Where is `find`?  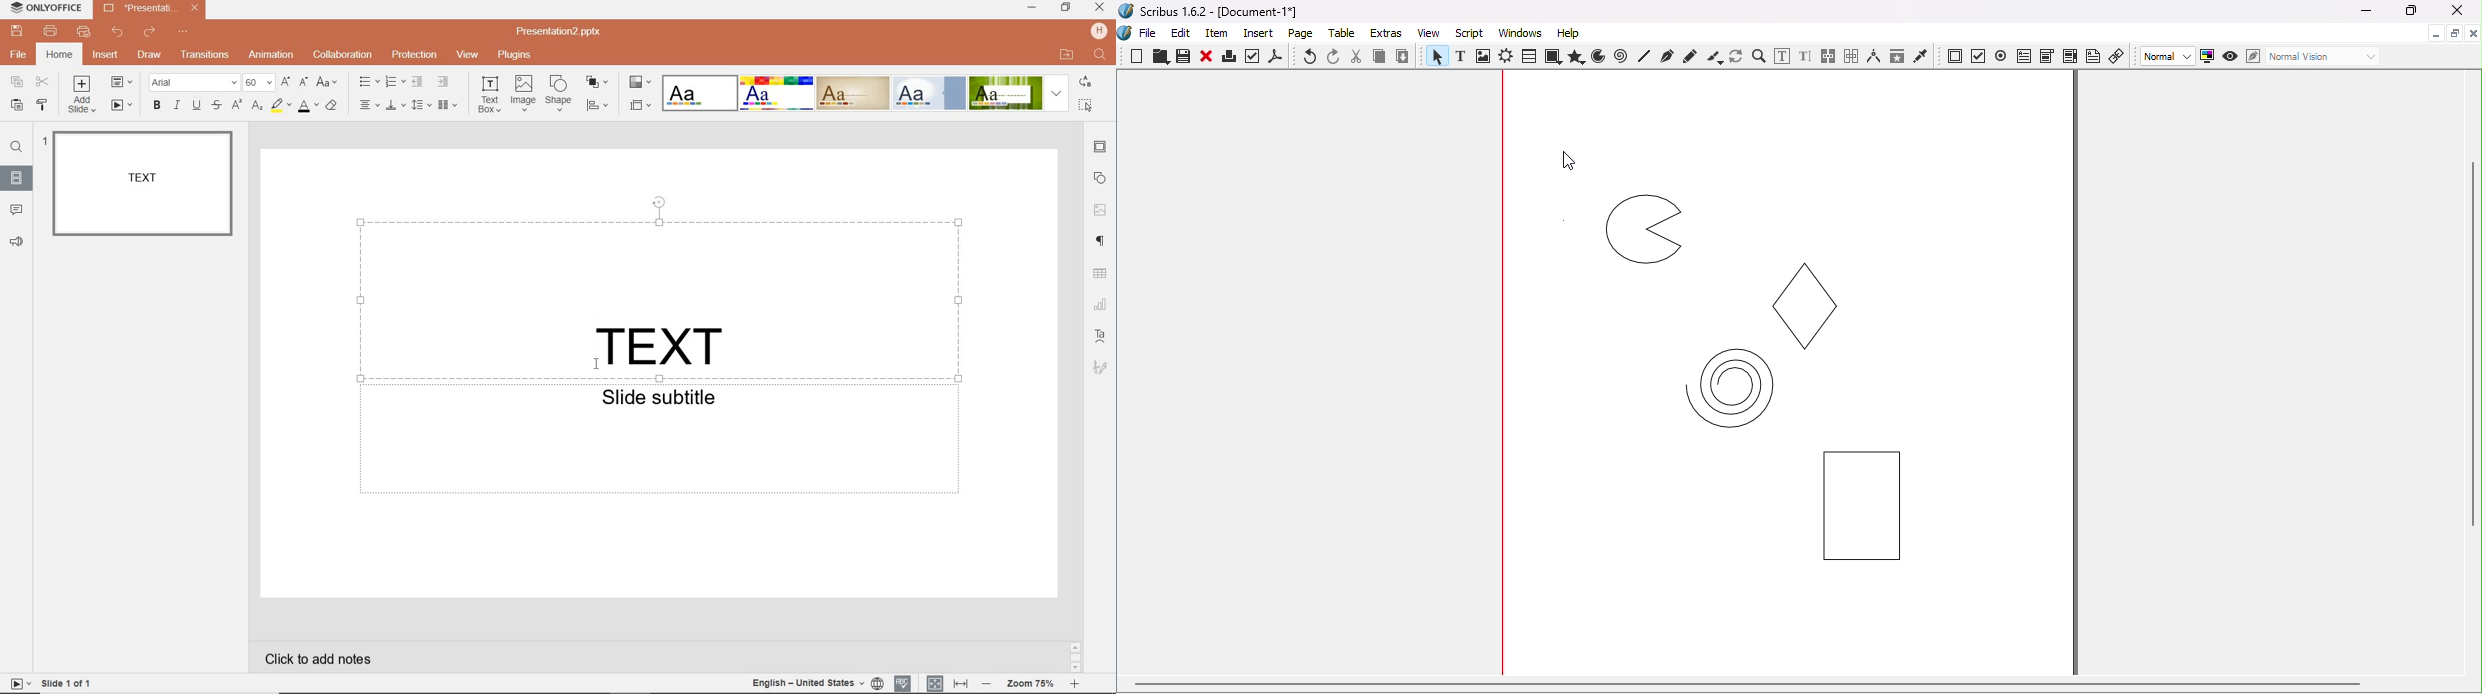
find is located at coordinates (1101, 56).